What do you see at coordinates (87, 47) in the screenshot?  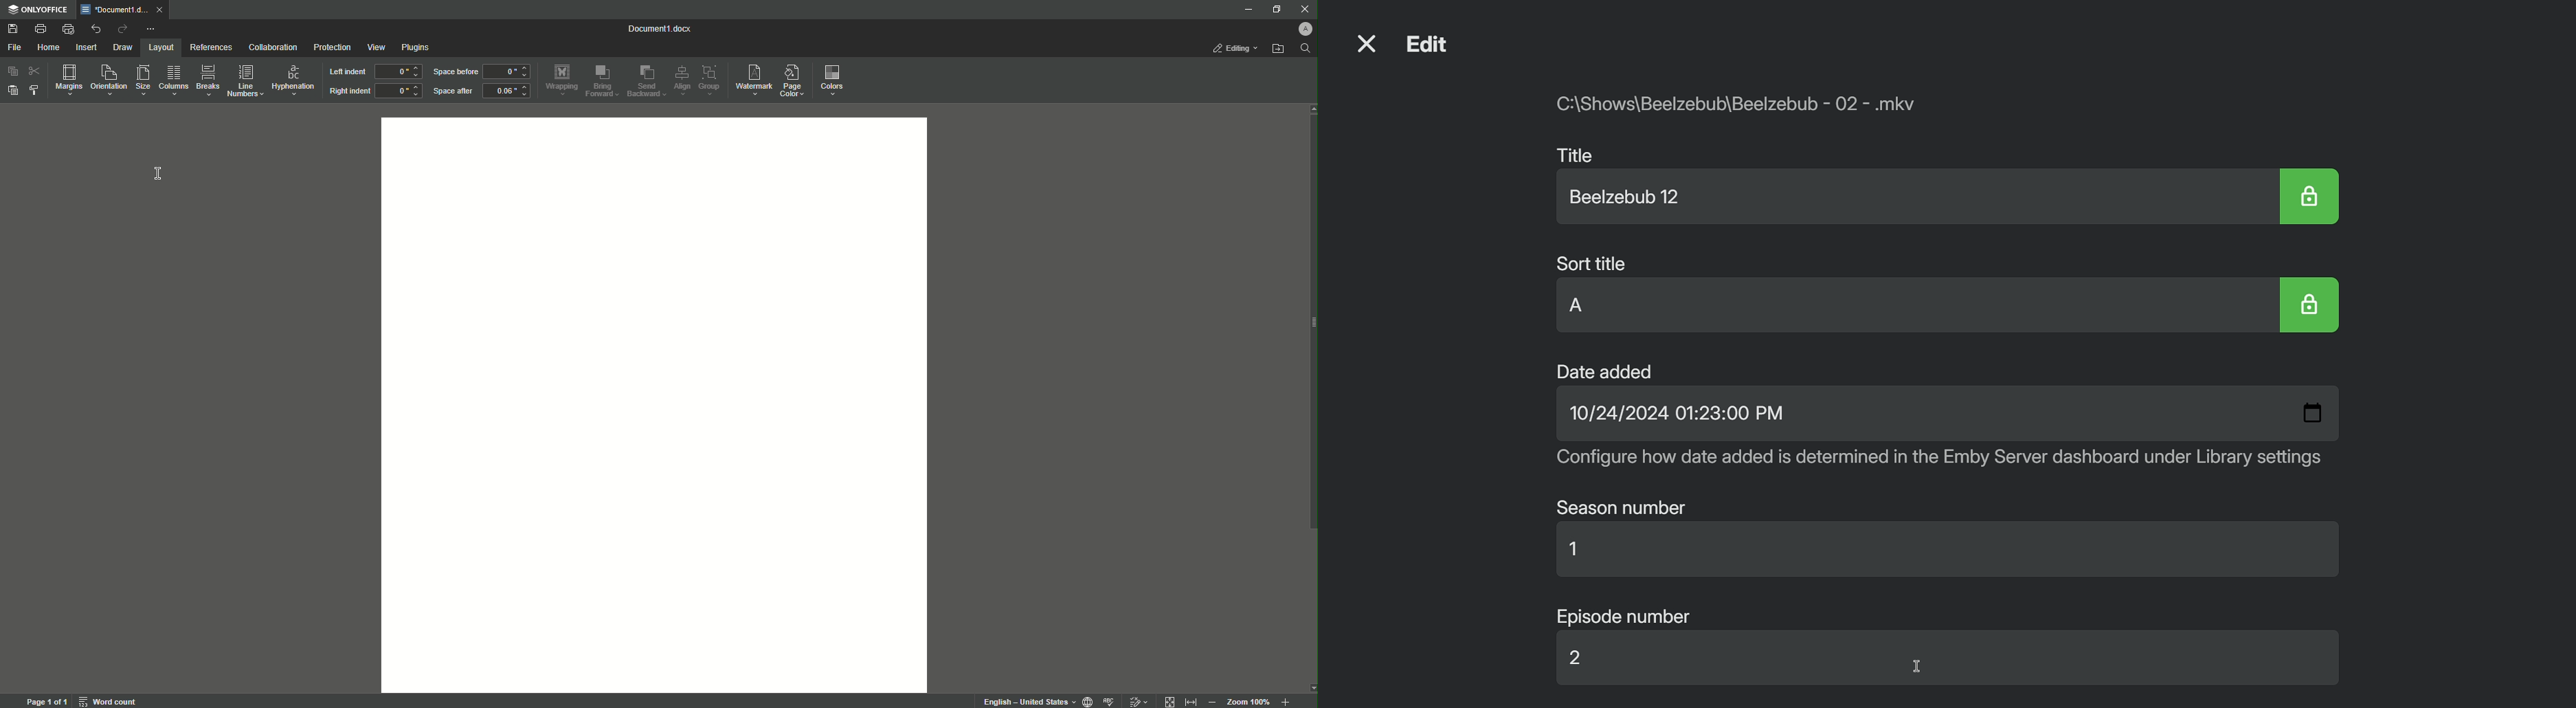 I see `Insert` at bounding box center [87, 47].